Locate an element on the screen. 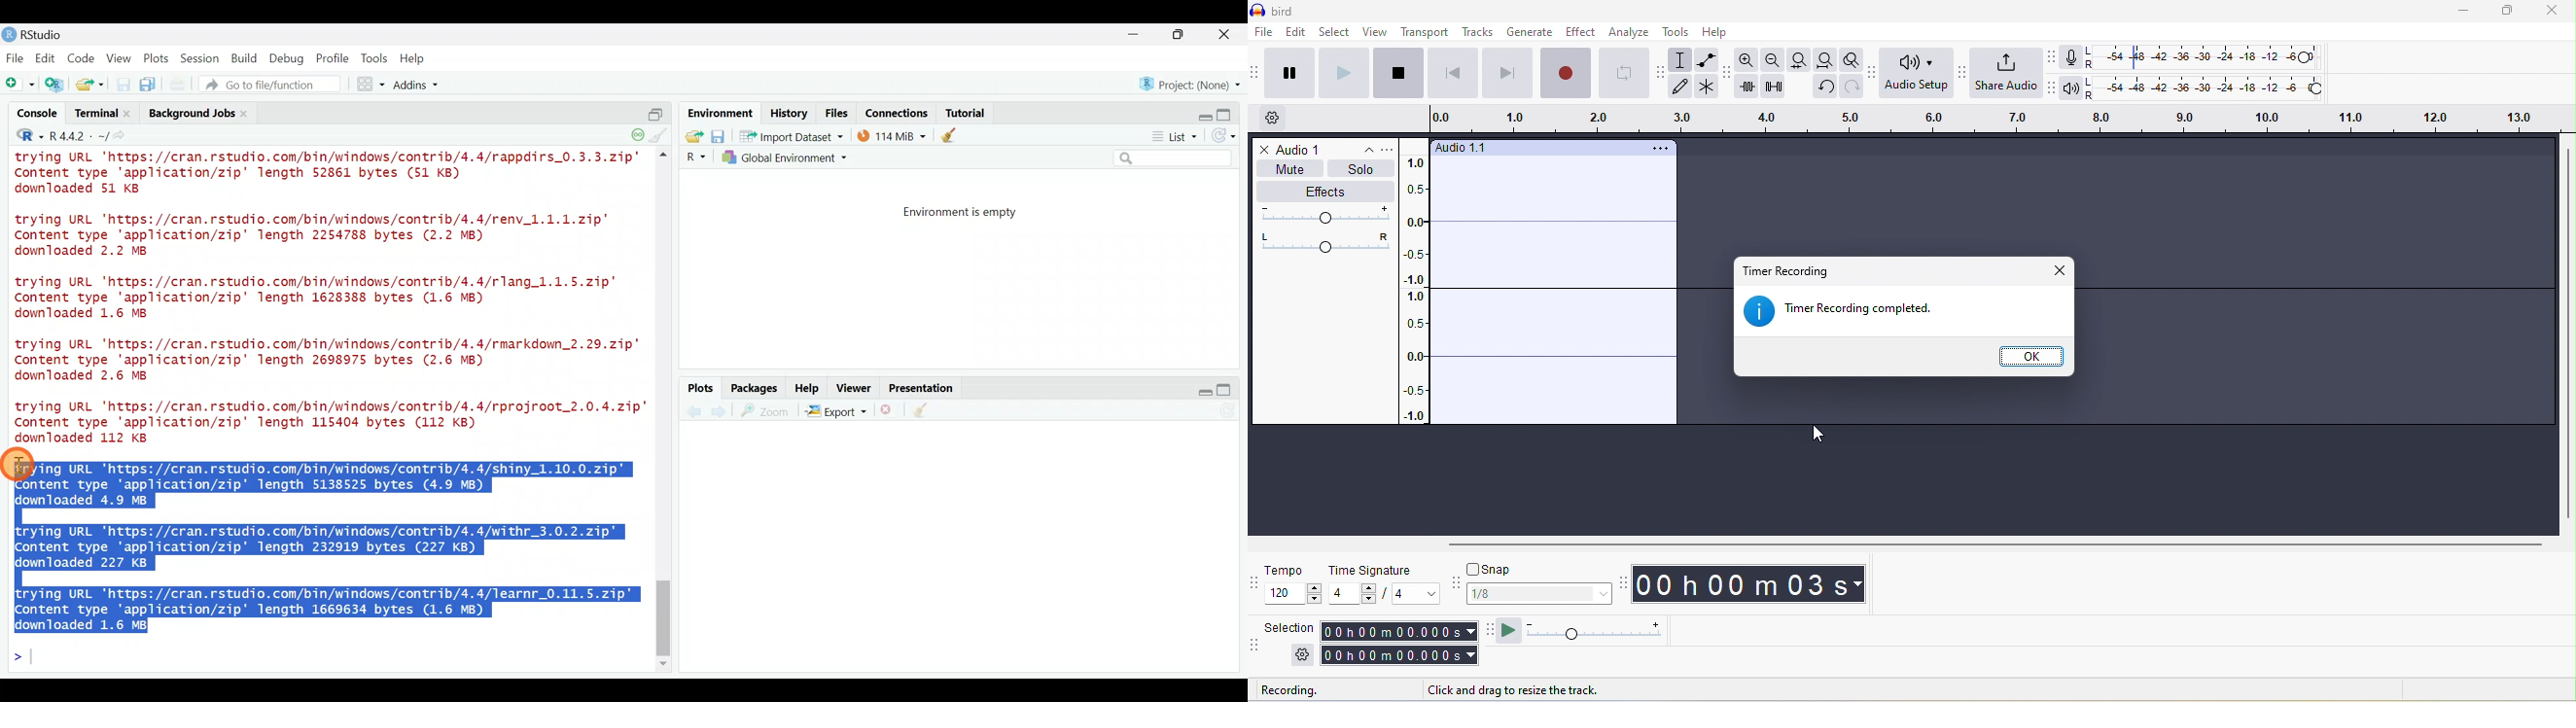 Image resolution: width=2576 pixels, height=728 pixels. remove the current plot is located at coordinates (889, 413).